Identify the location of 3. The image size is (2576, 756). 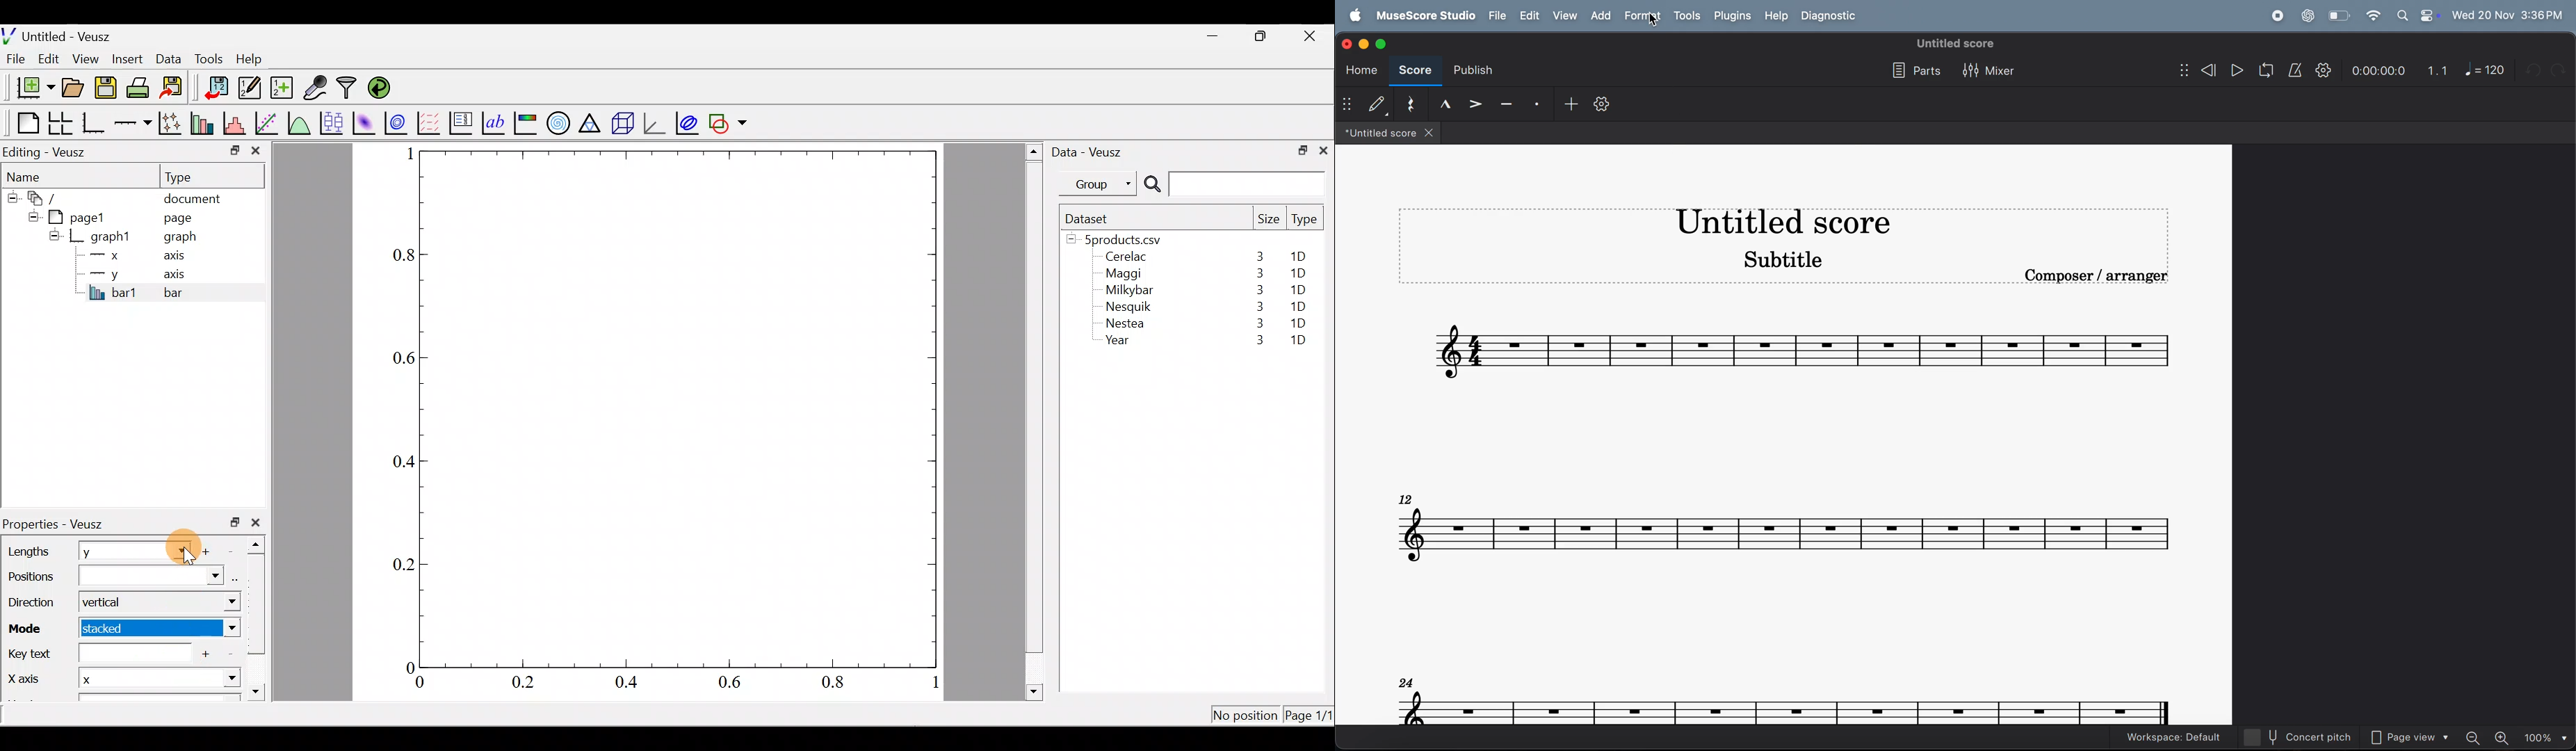
(1256, 325).